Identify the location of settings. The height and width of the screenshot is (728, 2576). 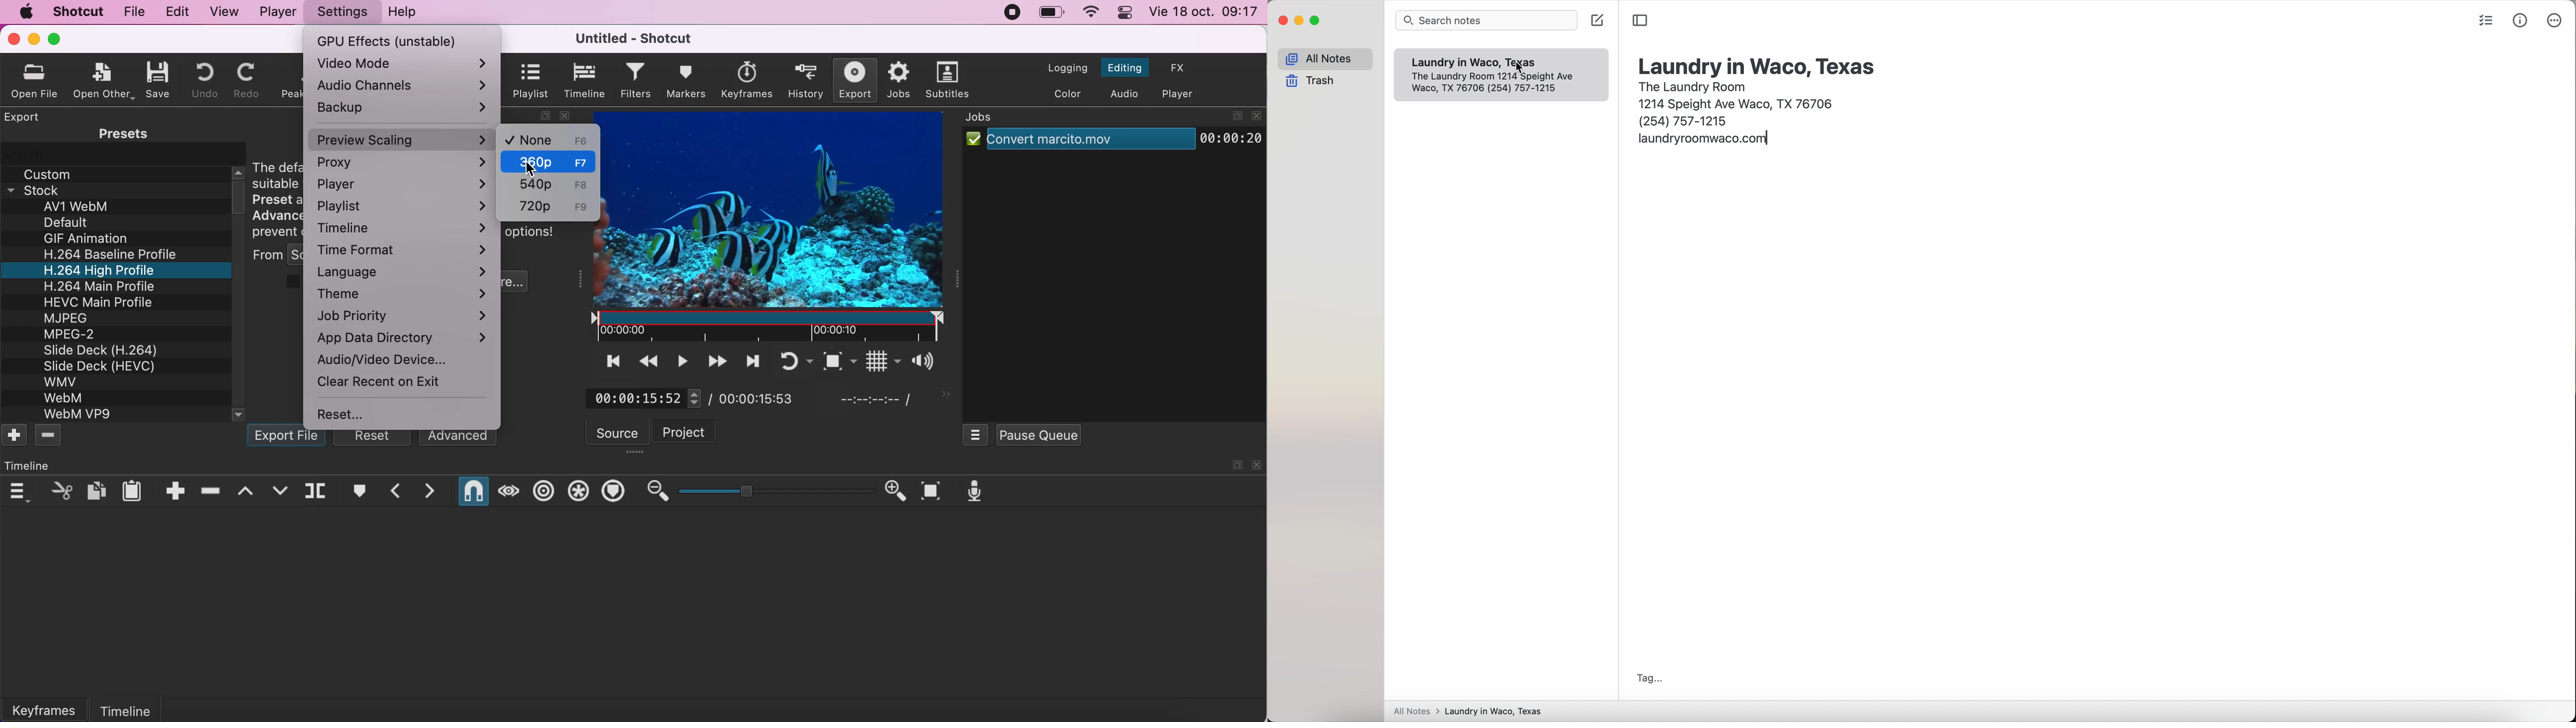
(340, 12).